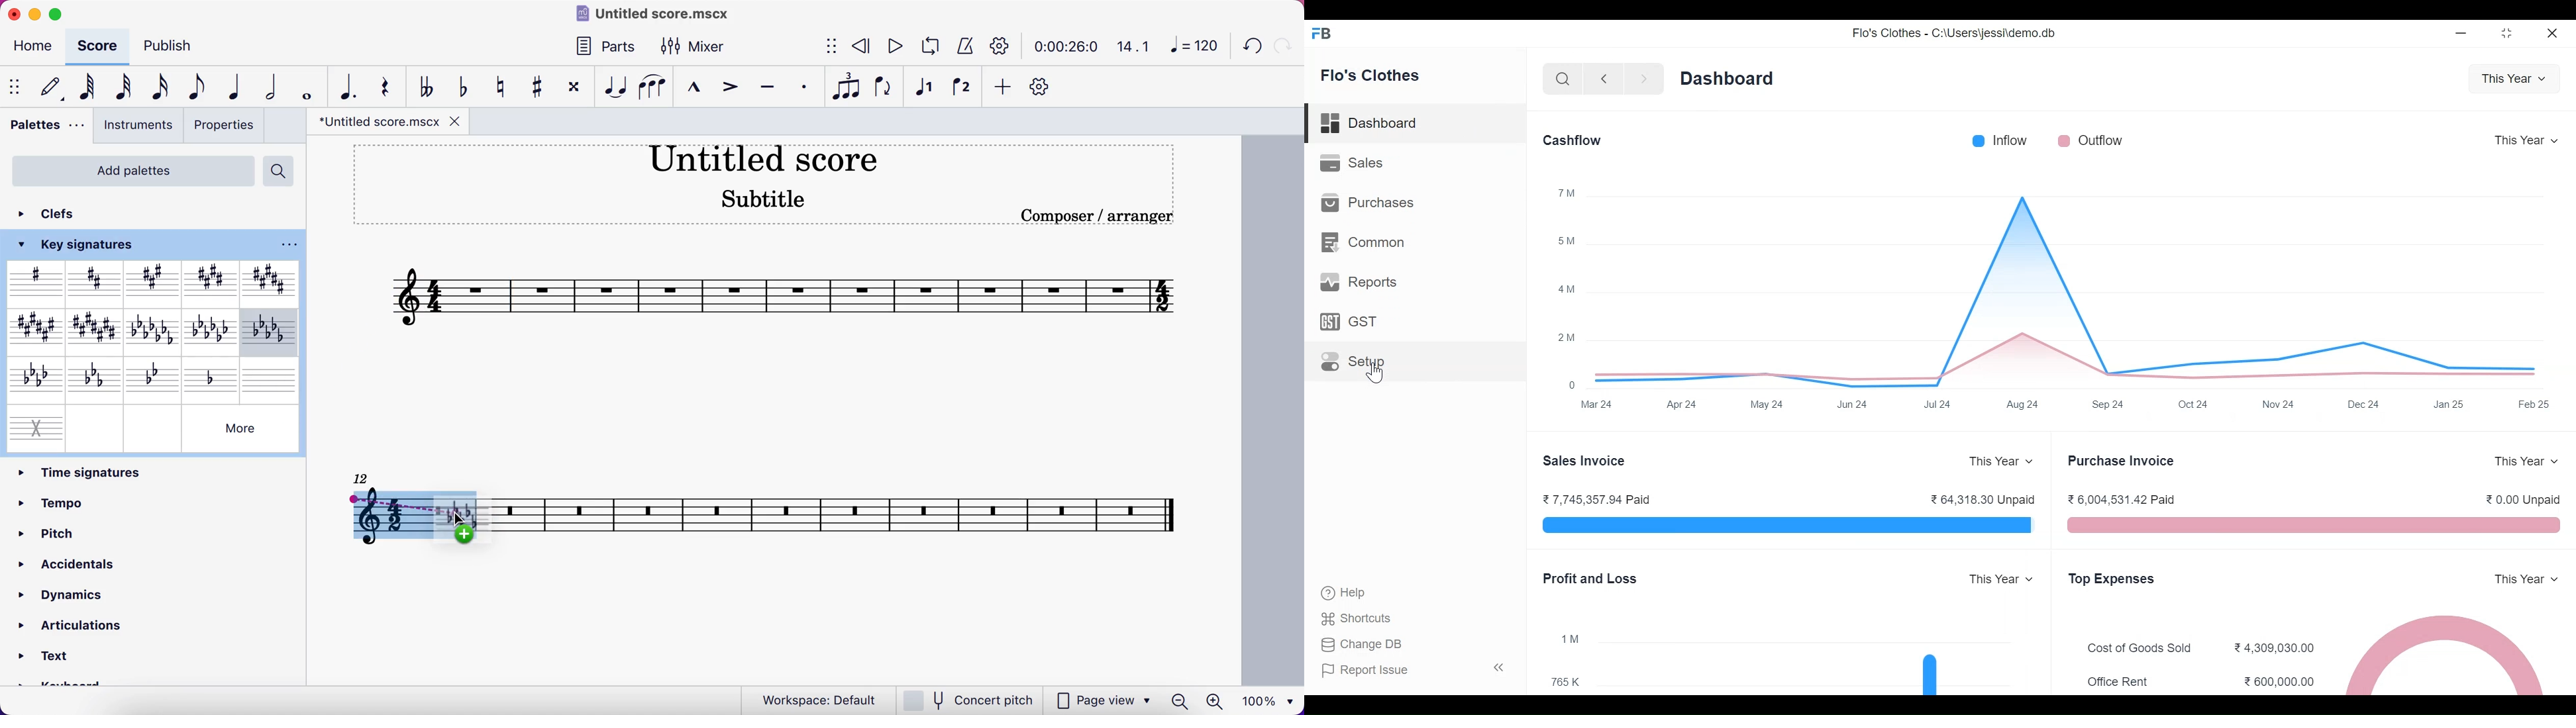 The width and height of the screenshot is (2576, 728). Describe the element at coordinates (241, 428) in the screenshot. I see `` at that location.